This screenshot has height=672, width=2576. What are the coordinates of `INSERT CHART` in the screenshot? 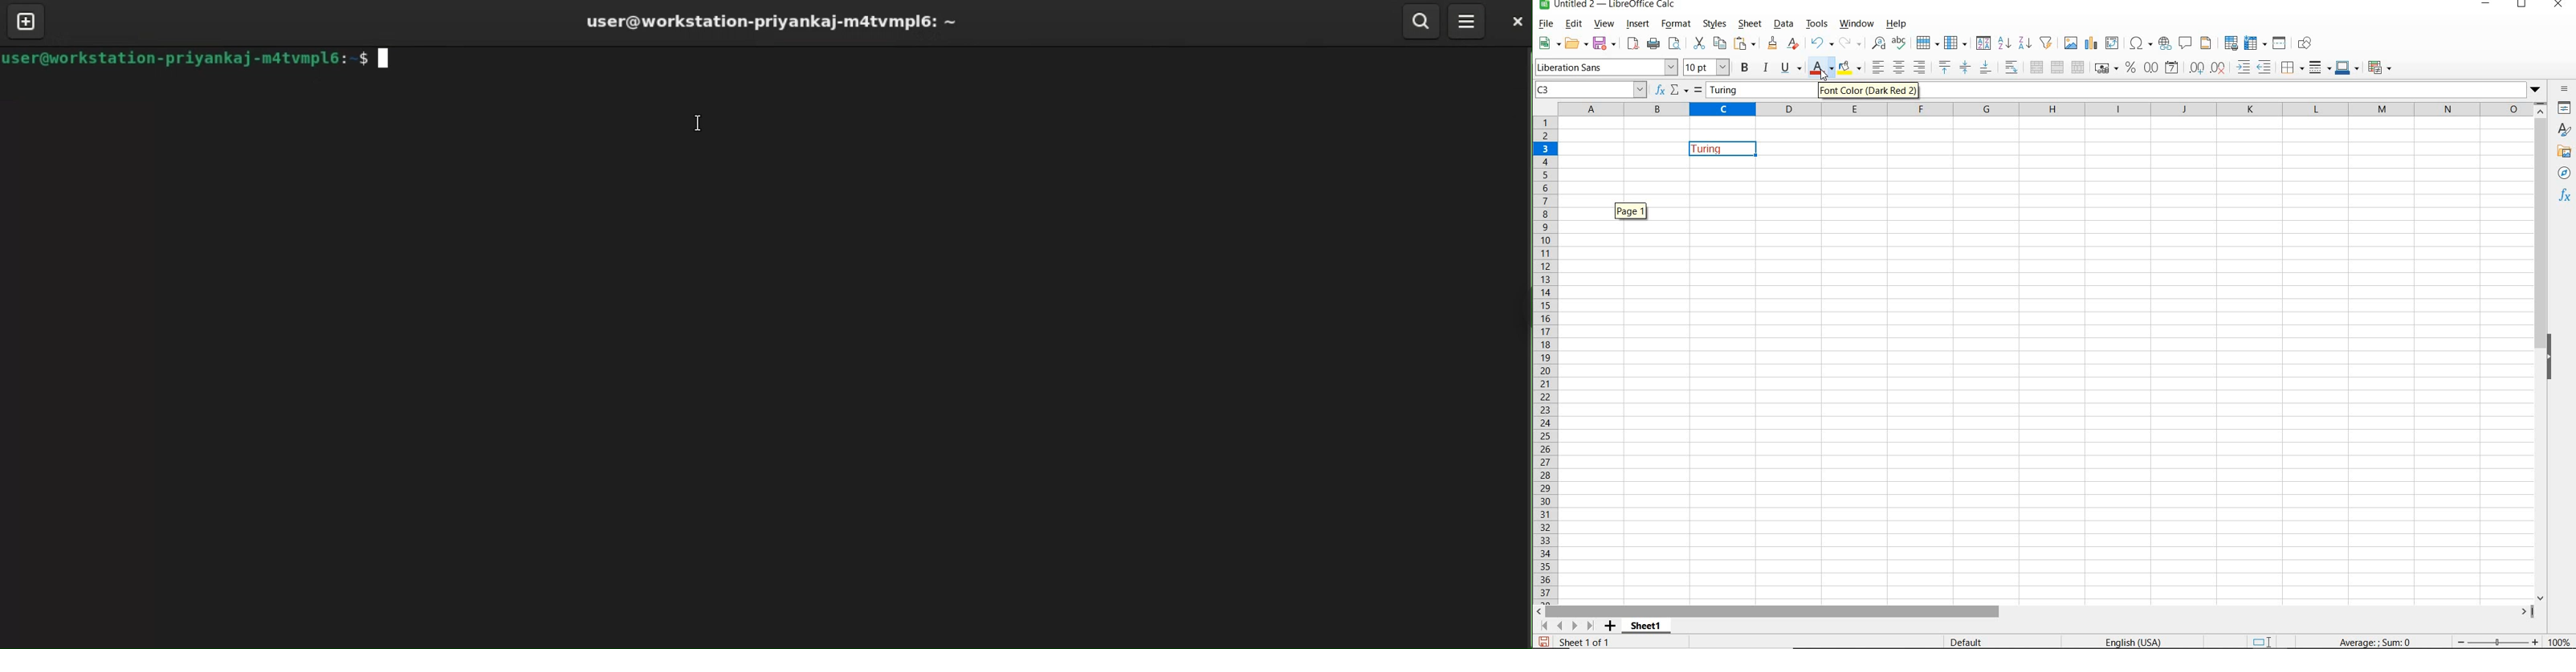 It's located at (2091, 43).